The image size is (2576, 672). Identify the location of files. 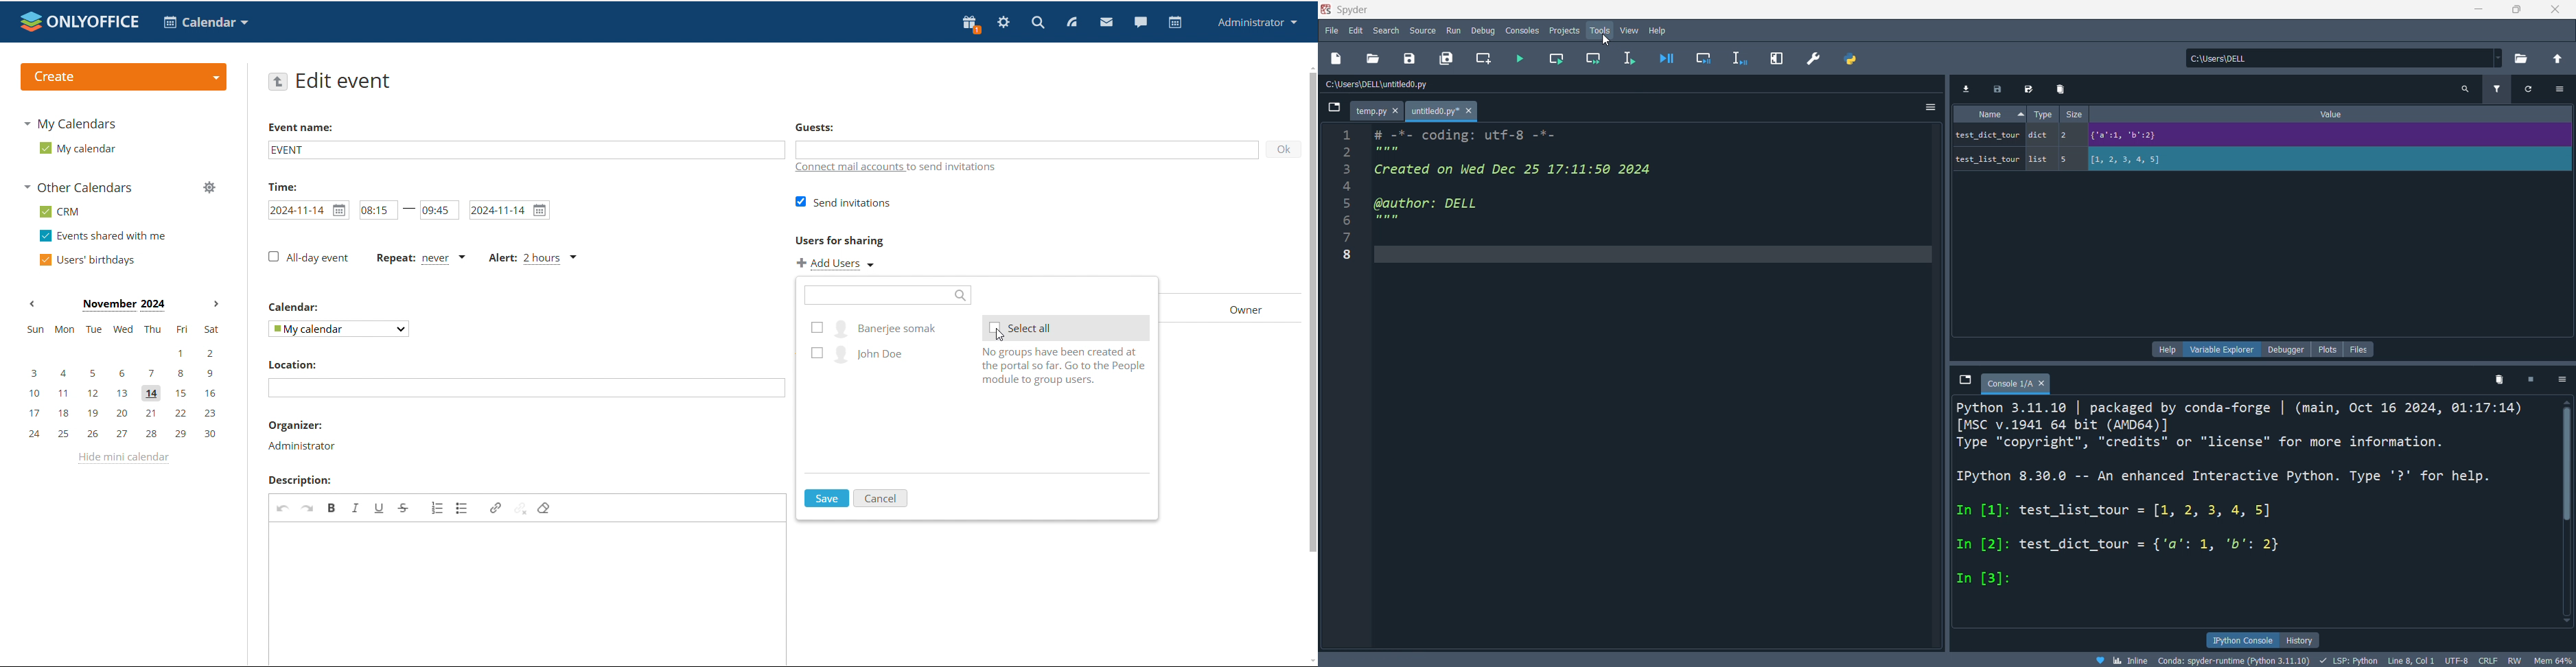
(2360, 349).